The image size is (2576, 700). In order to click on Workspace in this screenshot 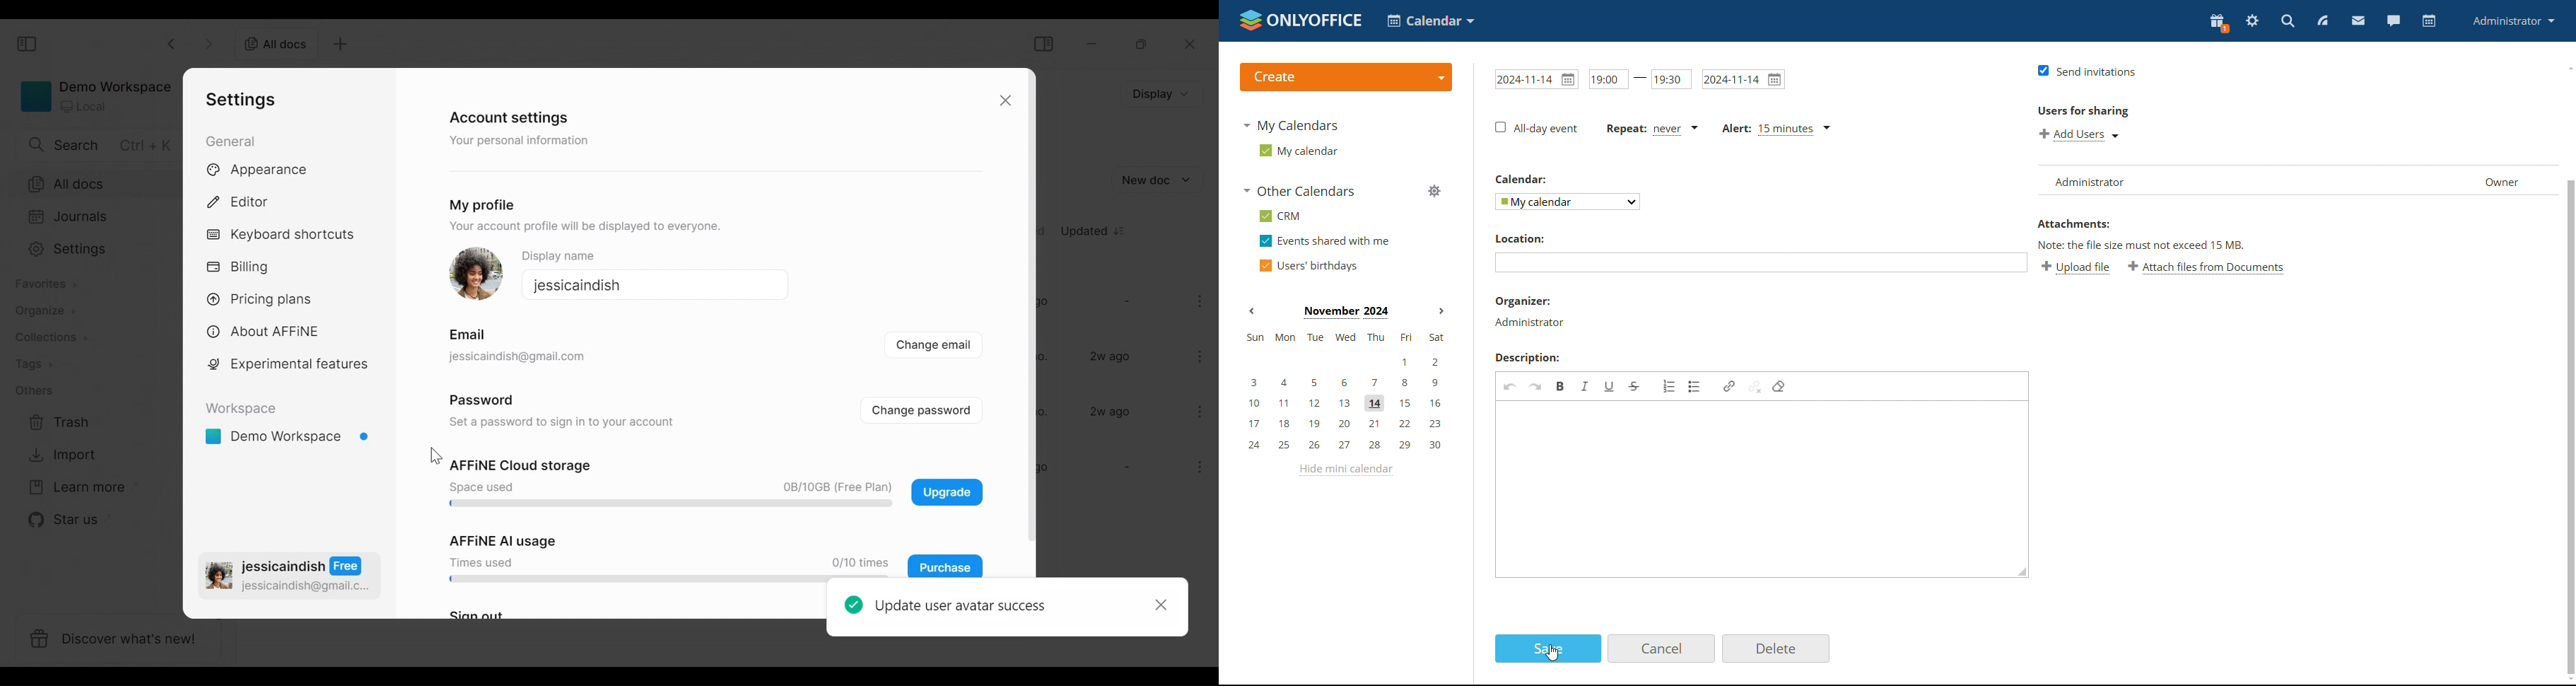, I will do `click(242, 408)`.